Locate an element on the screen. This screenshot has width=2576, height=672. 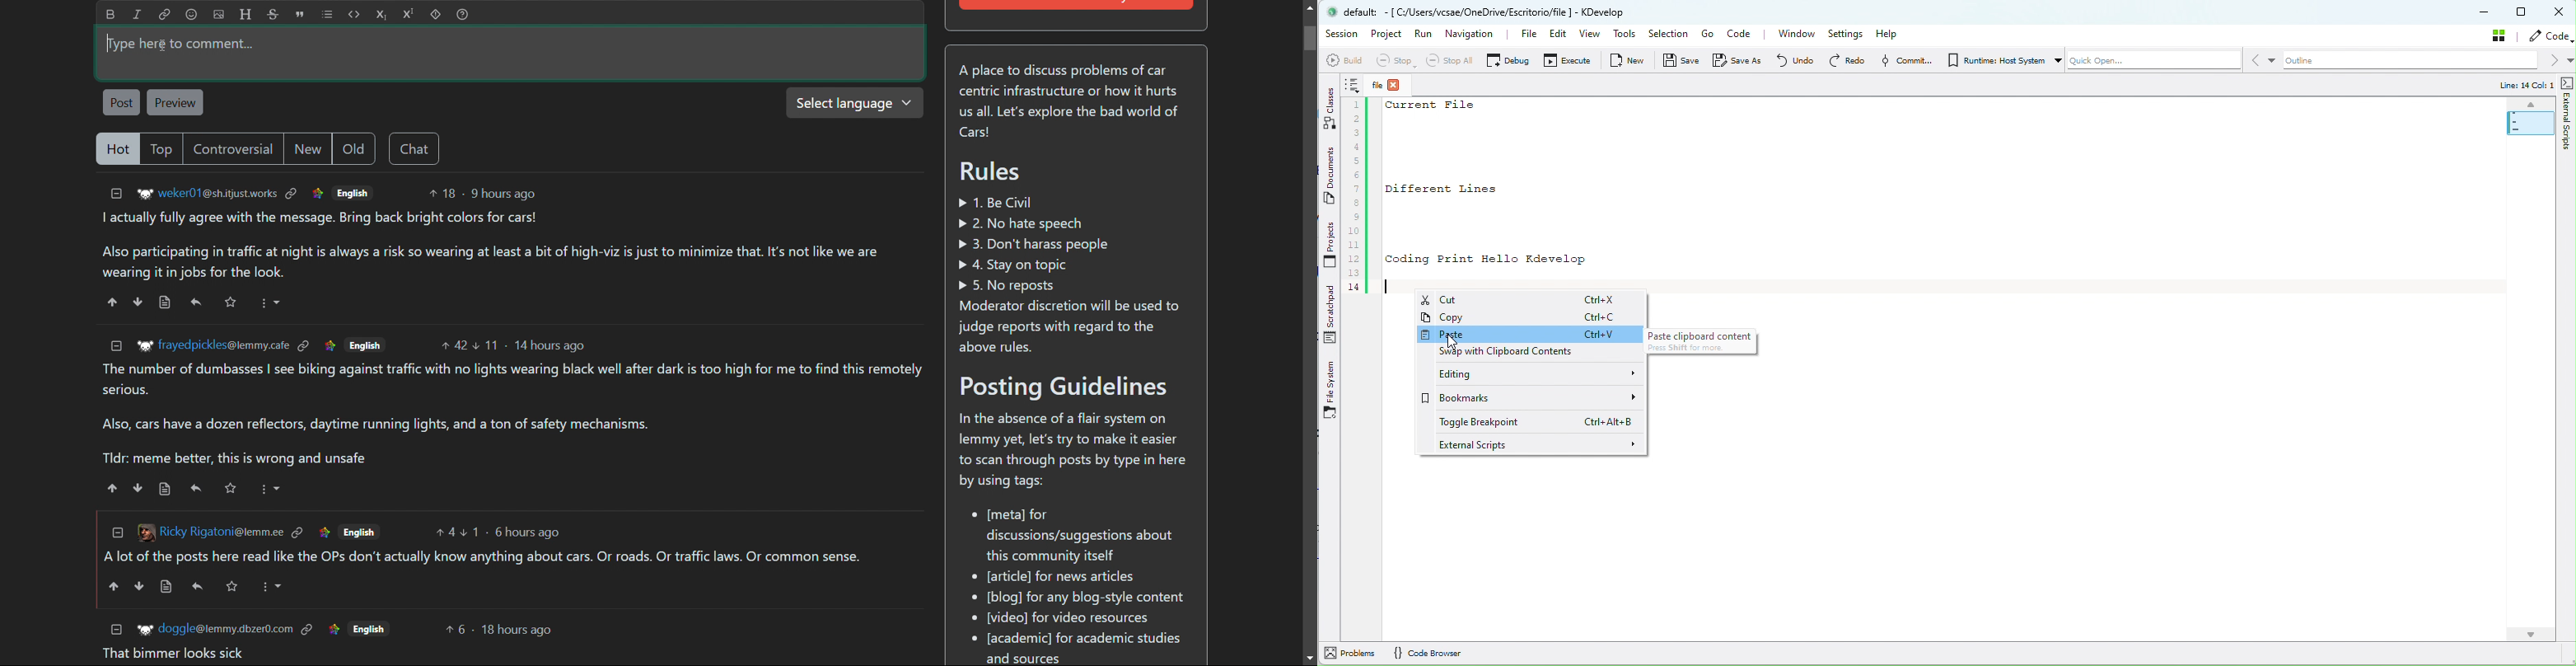
18 hours ago is located at coordinates (518, 631).